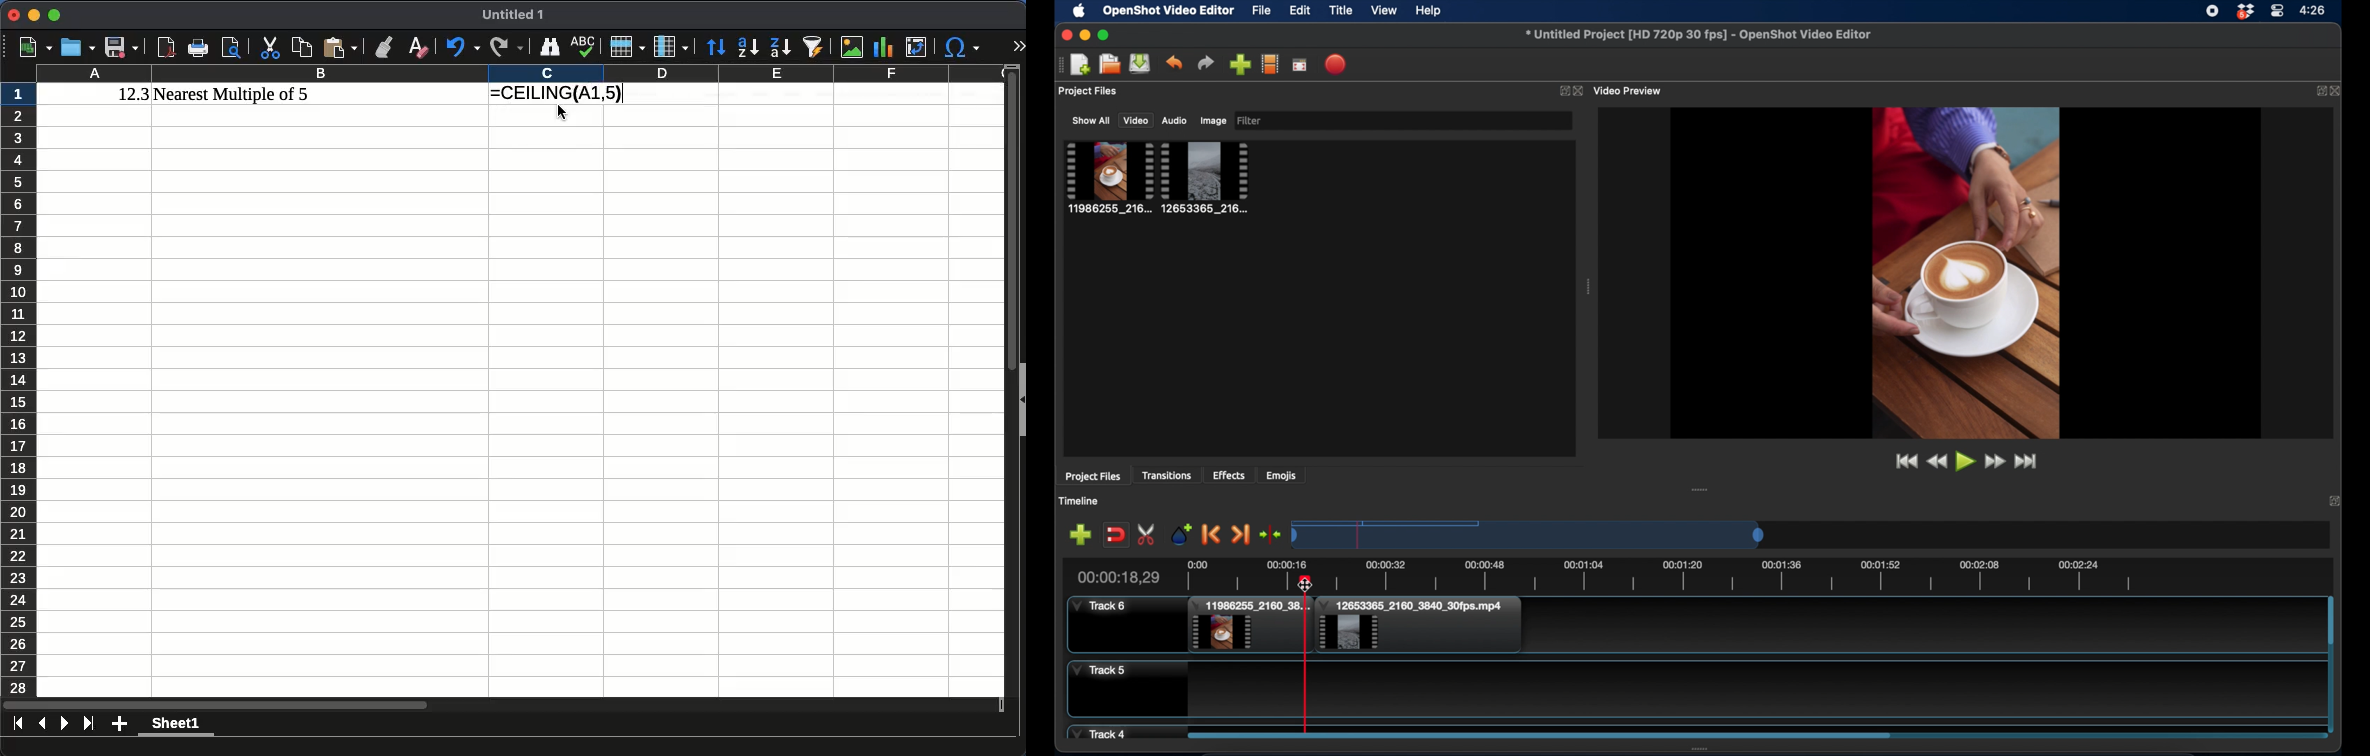  I want to click on copy, so click(301, 46).